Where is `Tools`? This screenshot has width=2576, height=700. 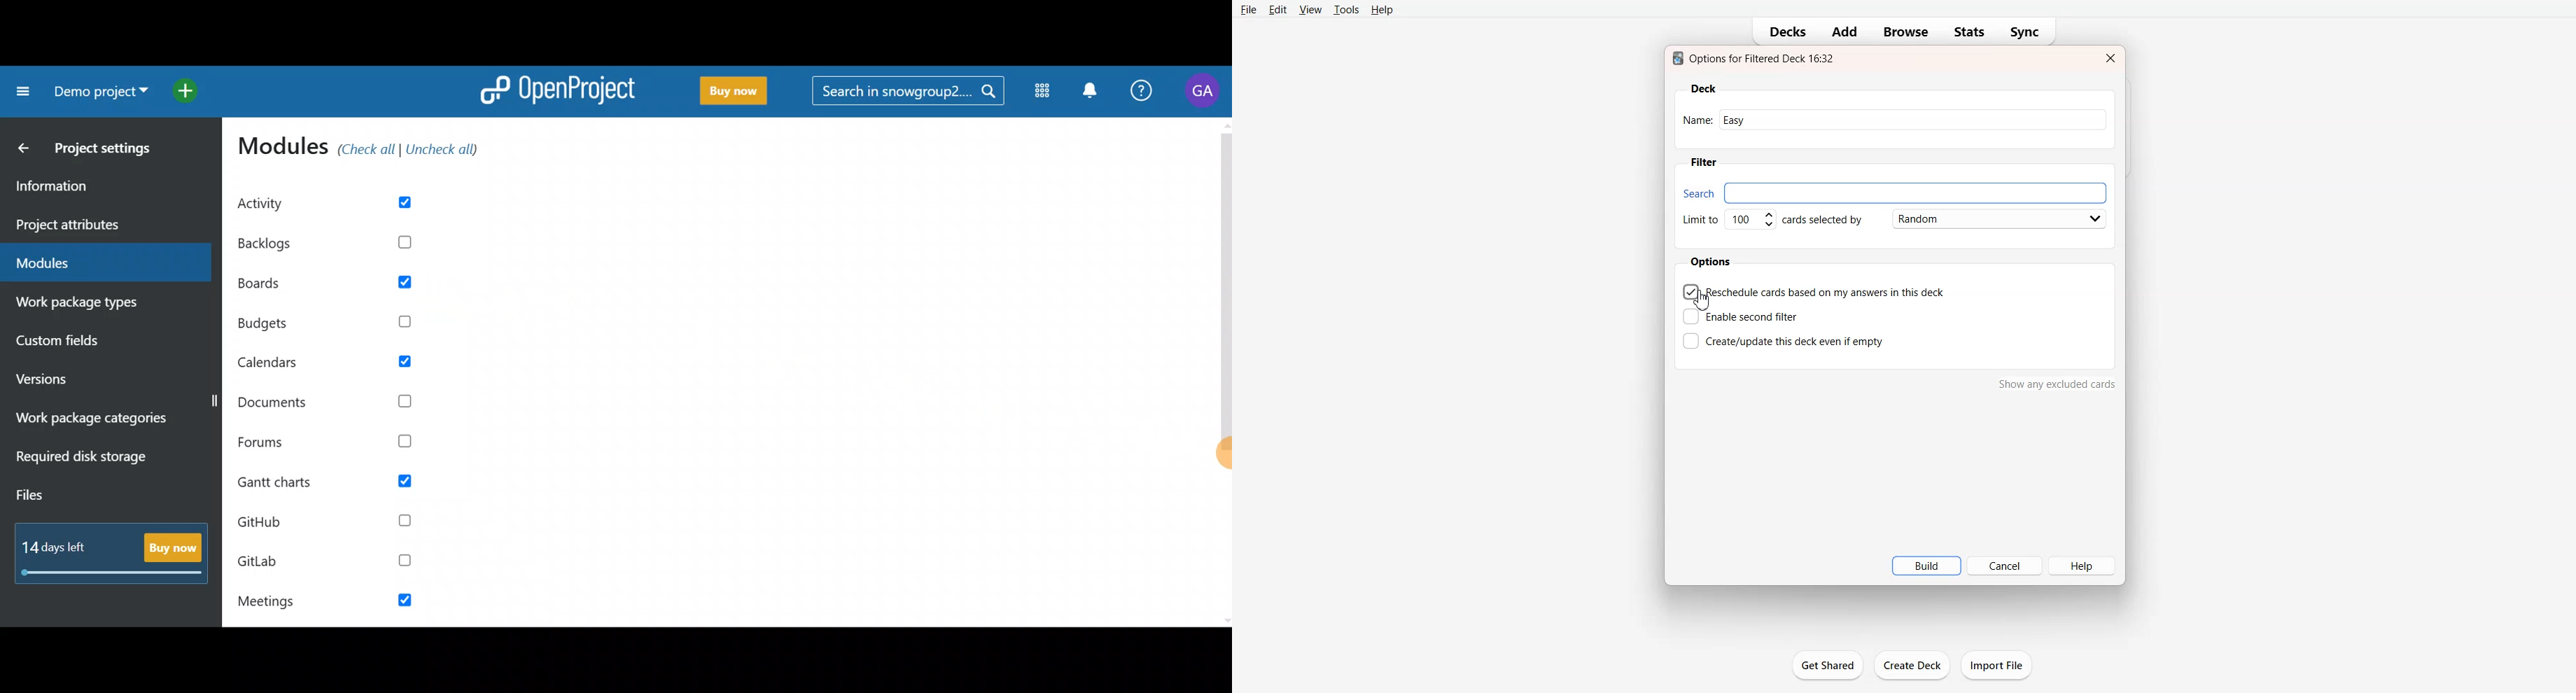 Tools is located at coordinates (1346, 9).